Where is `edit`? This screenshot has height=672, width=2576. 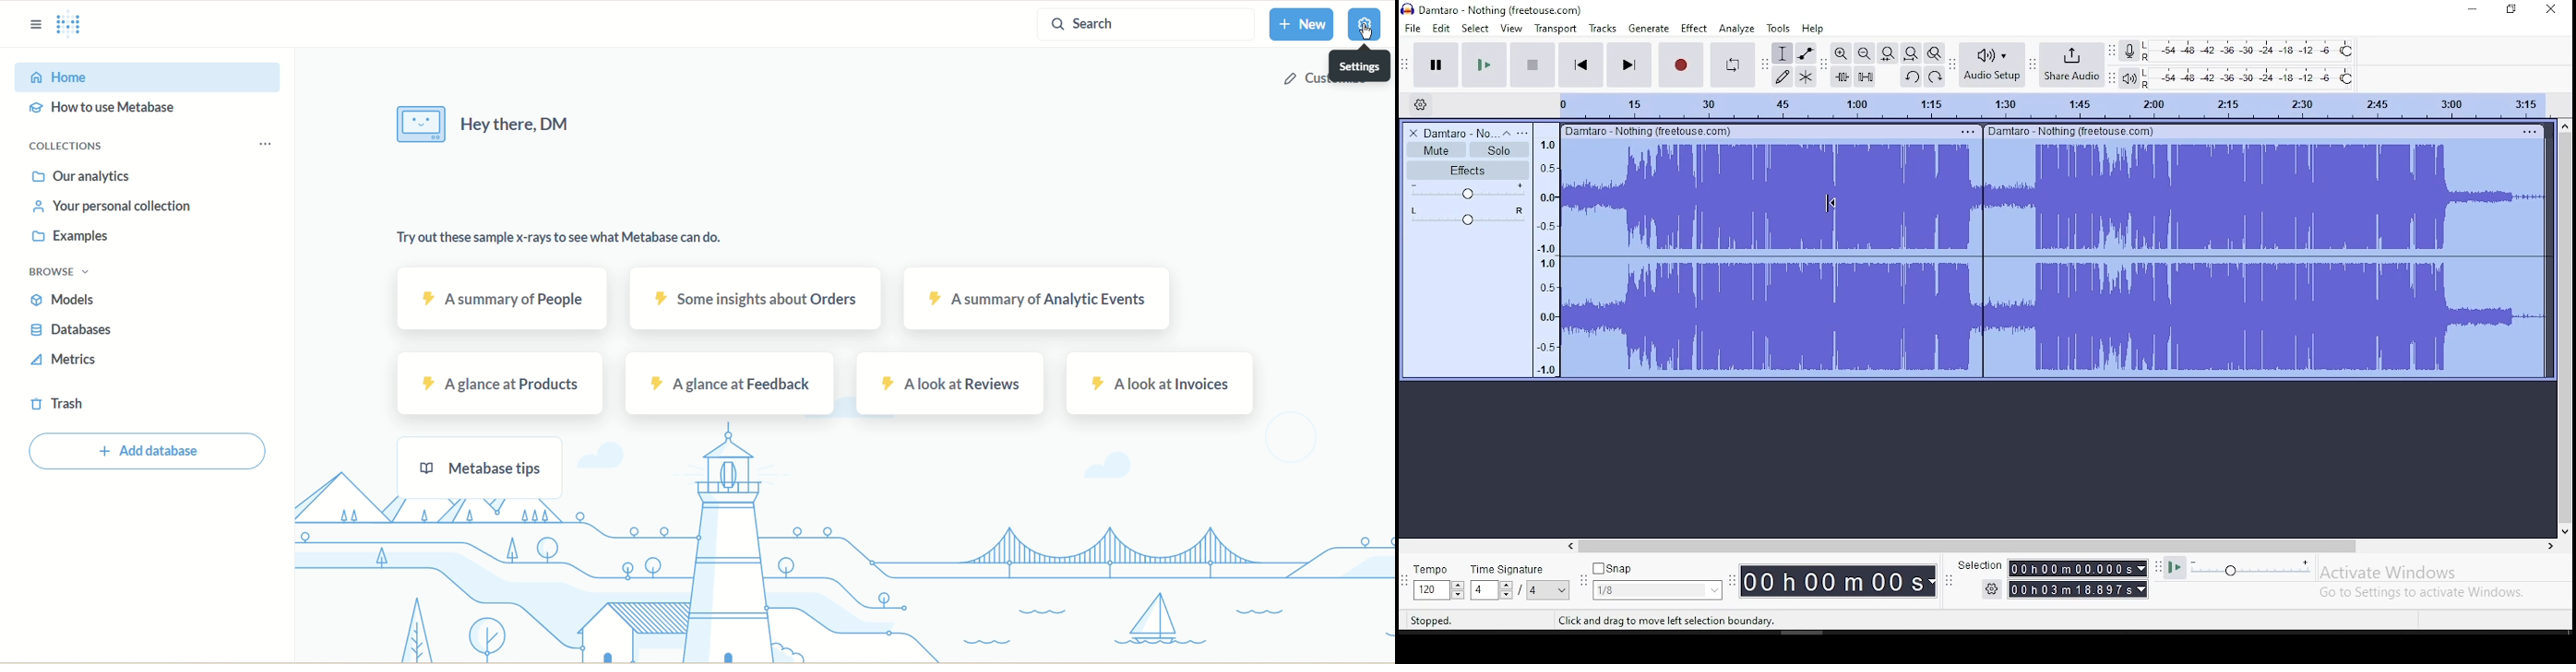
edit is located at coordinates (1442, 28).